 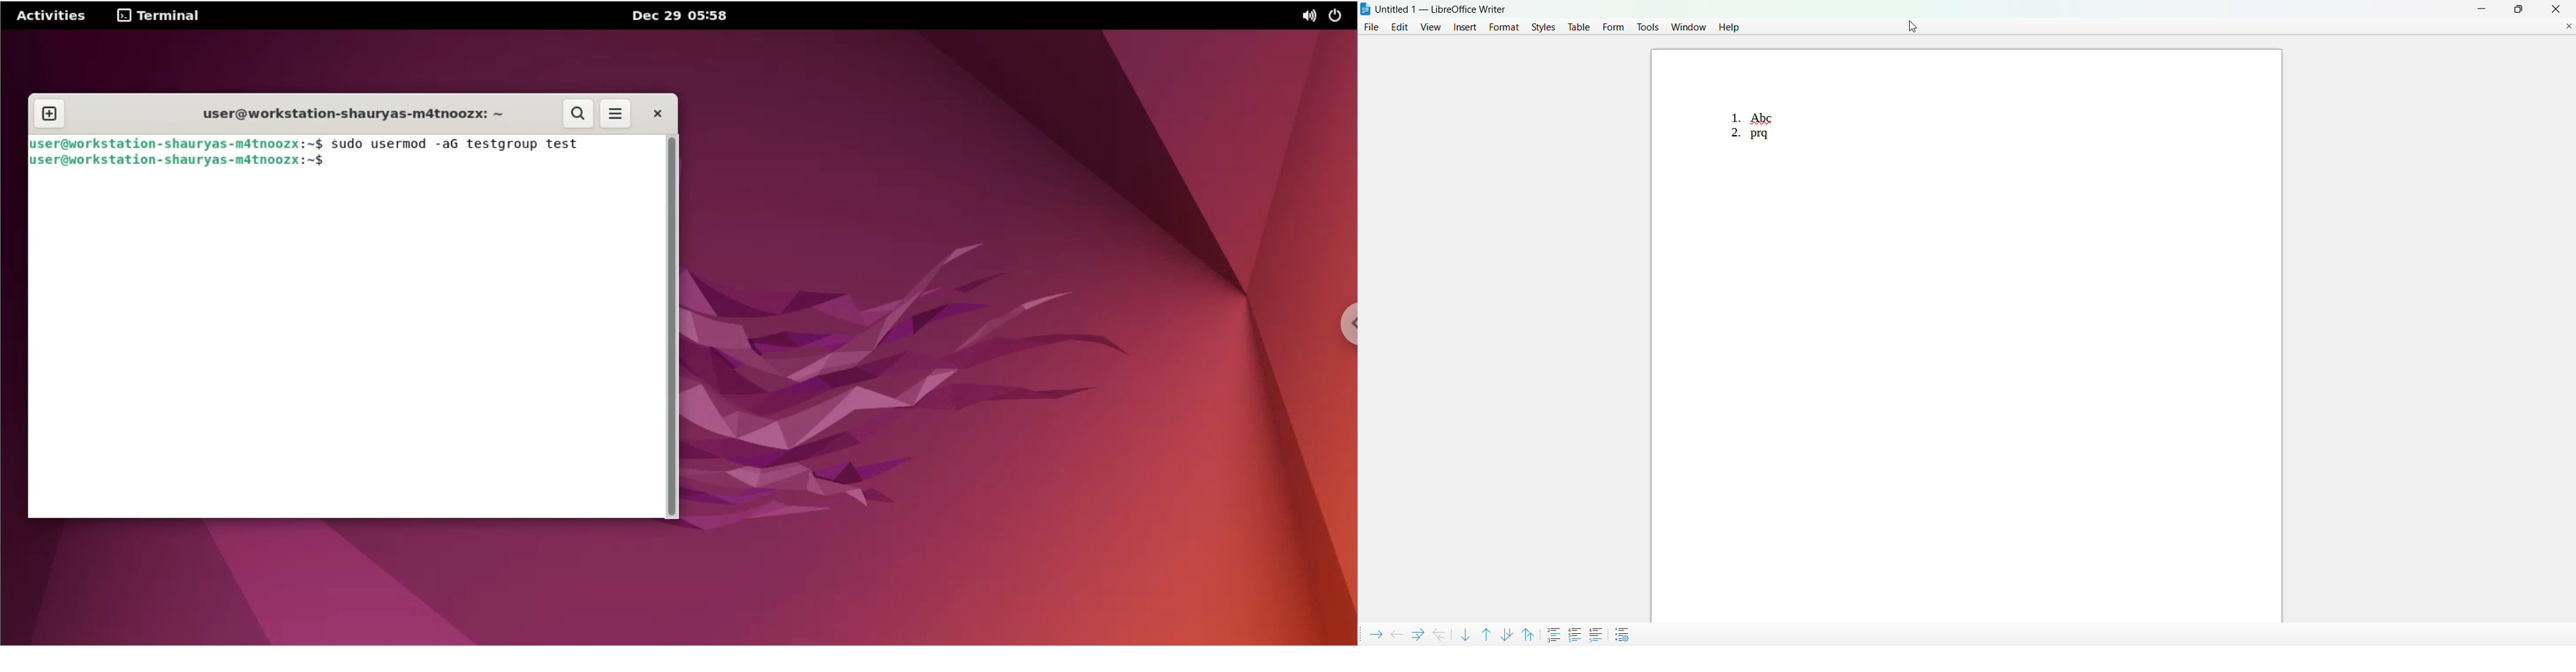 I want to click on table, so click(x=1579, y=28).